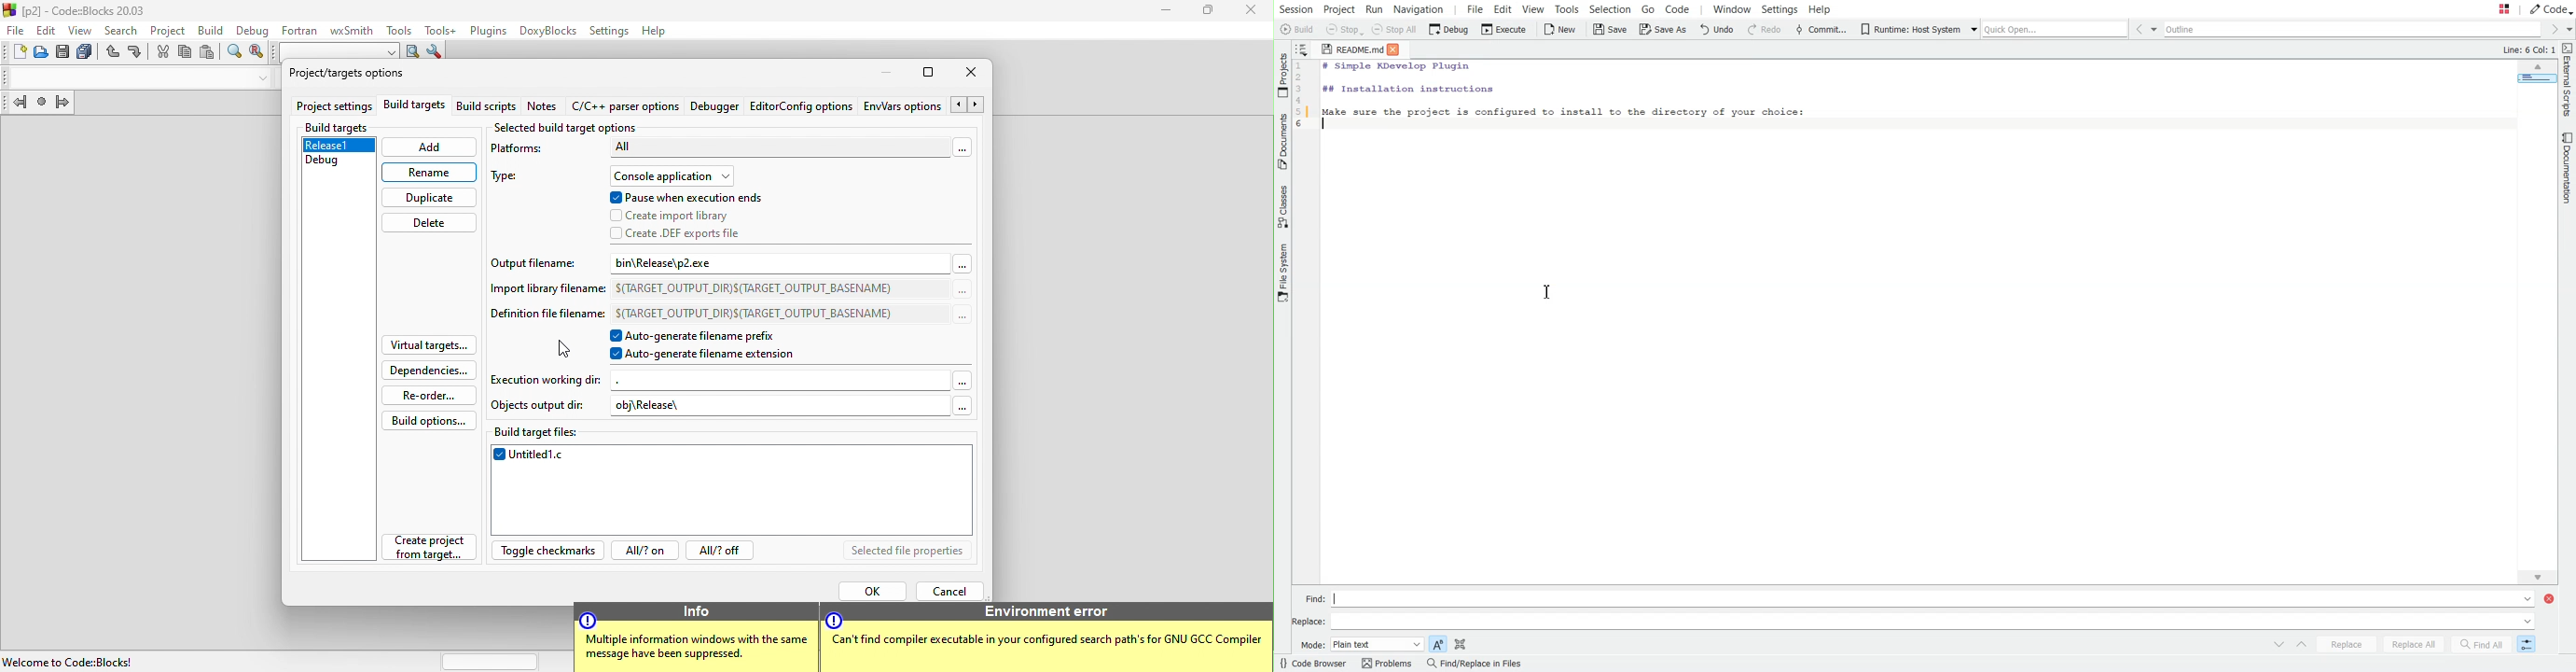 This screenshot has height=672, width=2576. What do you see at coordinates (539, 405) in the screenshot?
I see `objects output dir` at bounding box center [539, 405].